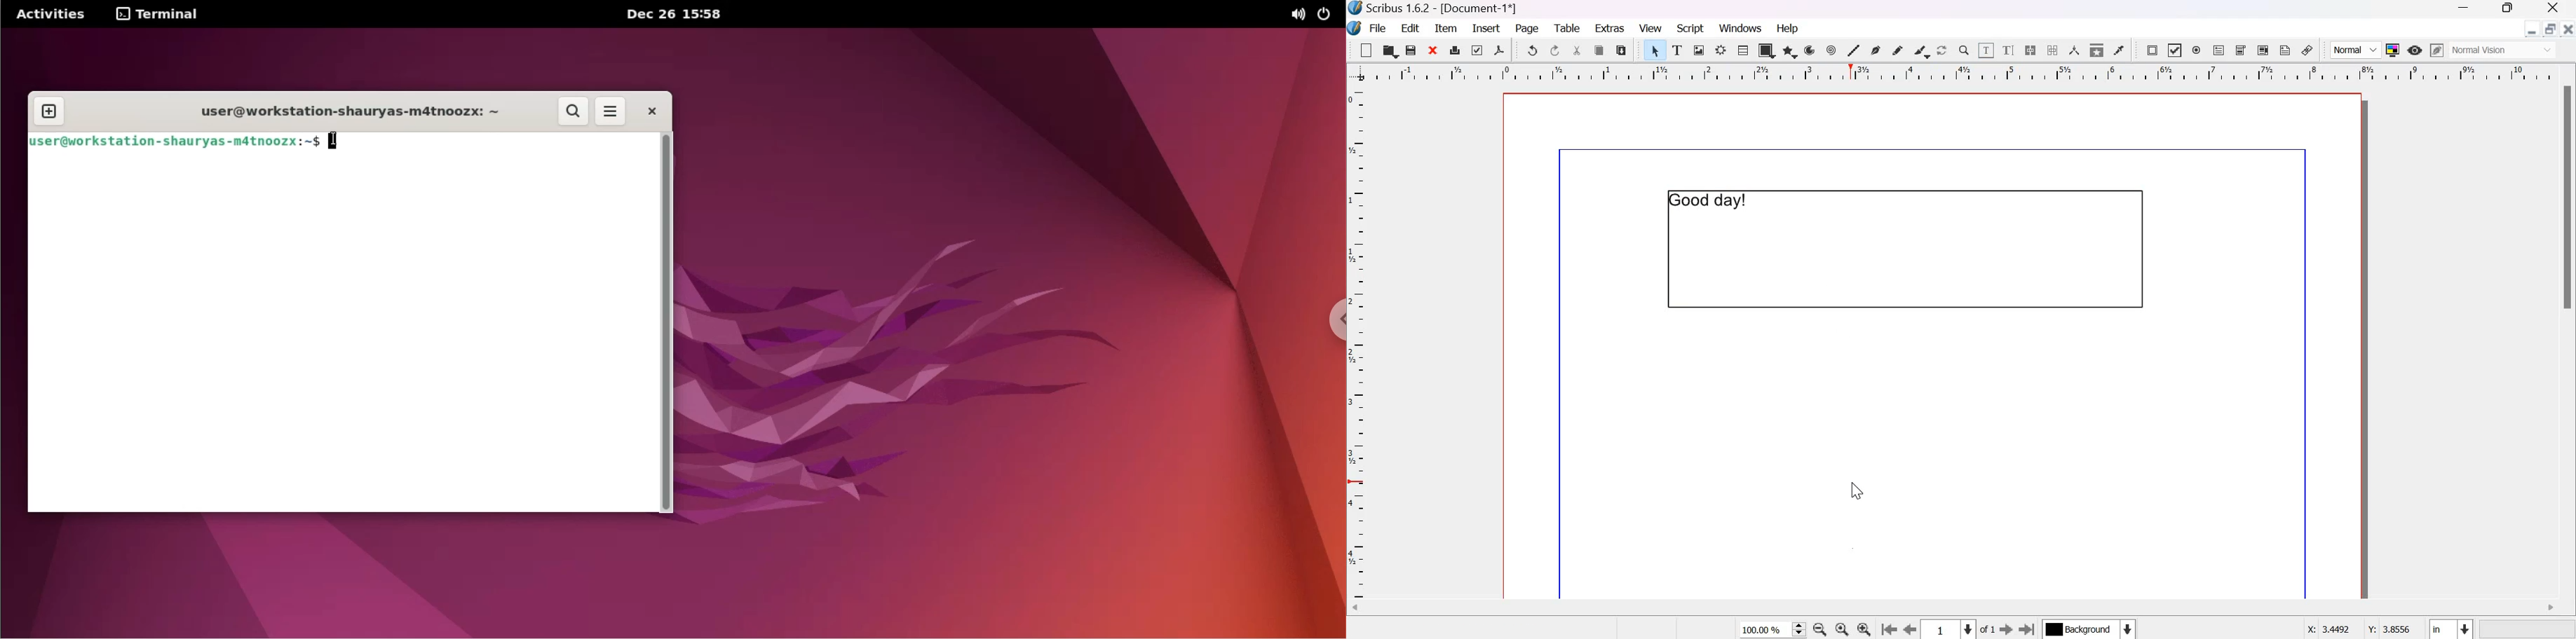 The image size is (2576, 644). What do you see at coordinates (2075, 50) in the screenshot?
I see `measurements` at bounding box center [2075, 50].